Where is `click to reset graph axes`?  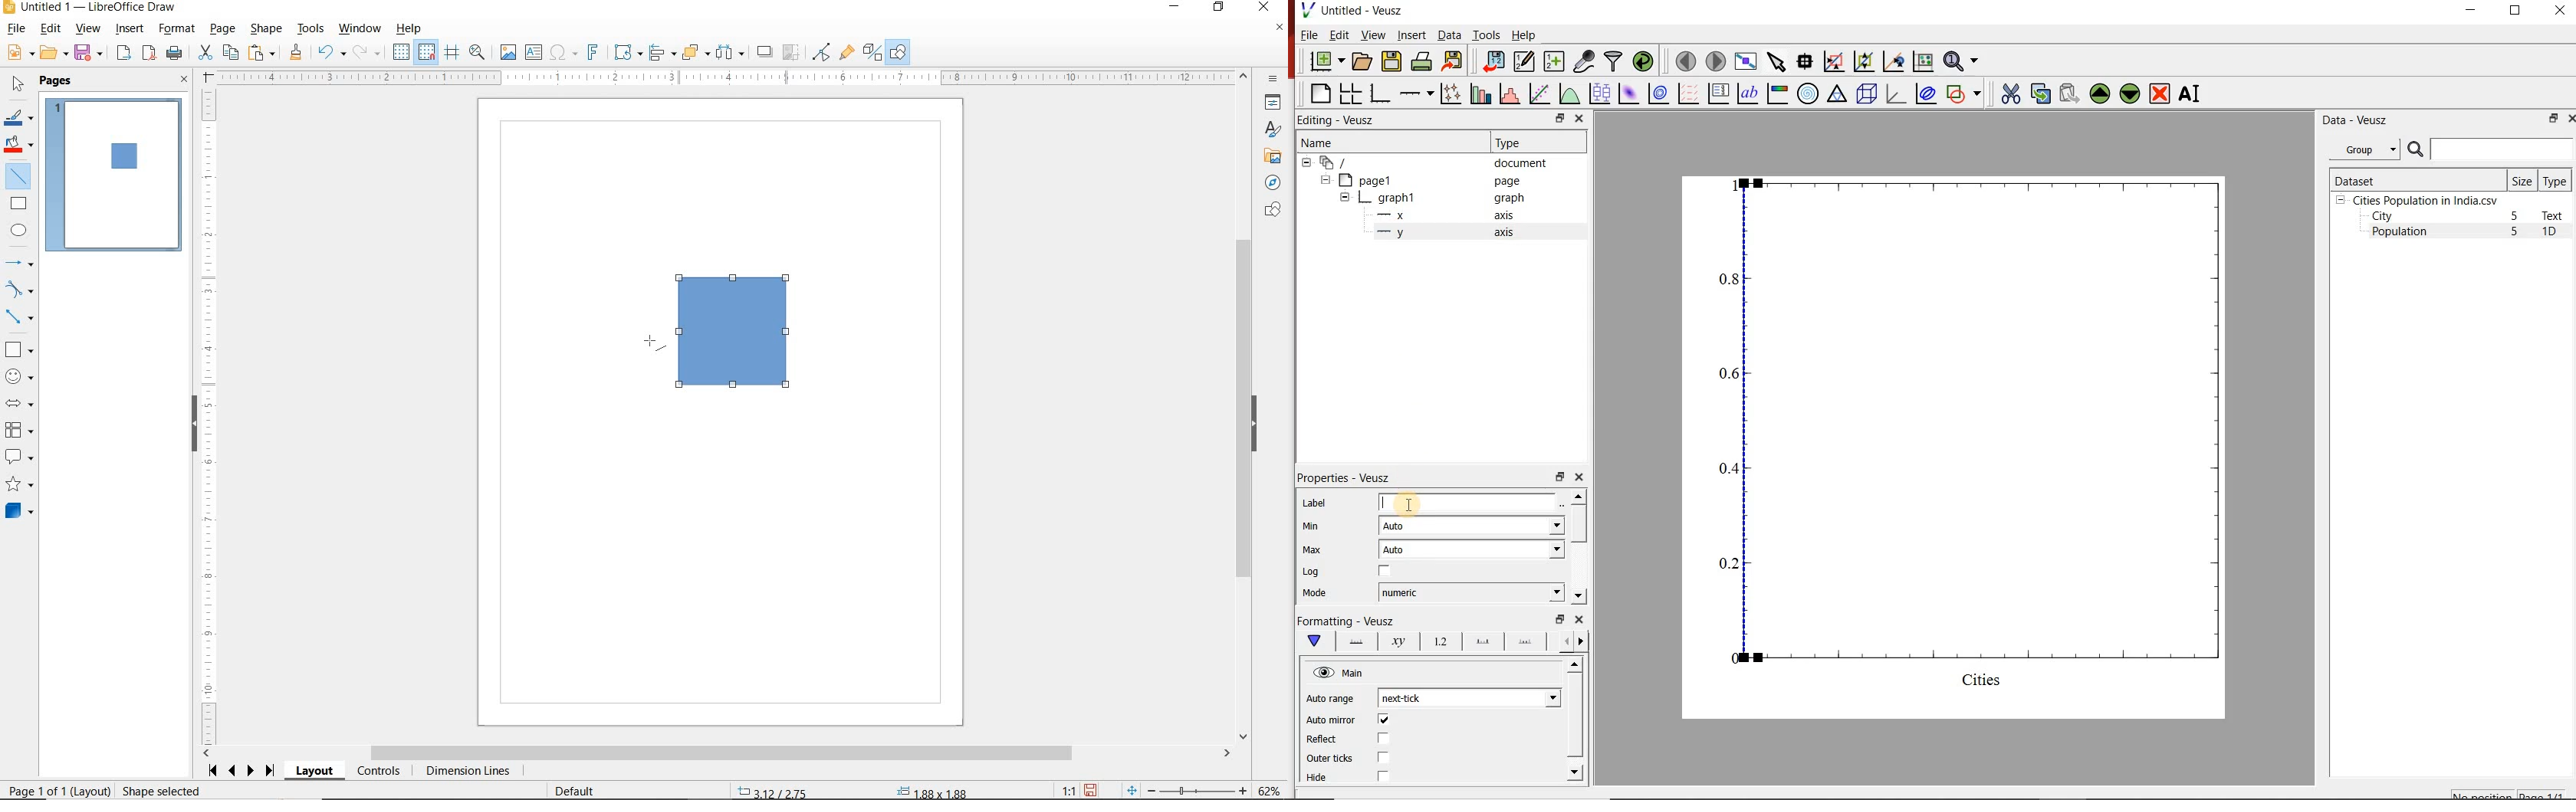
click to reset graph axes is located at coordinates (1923, 61).